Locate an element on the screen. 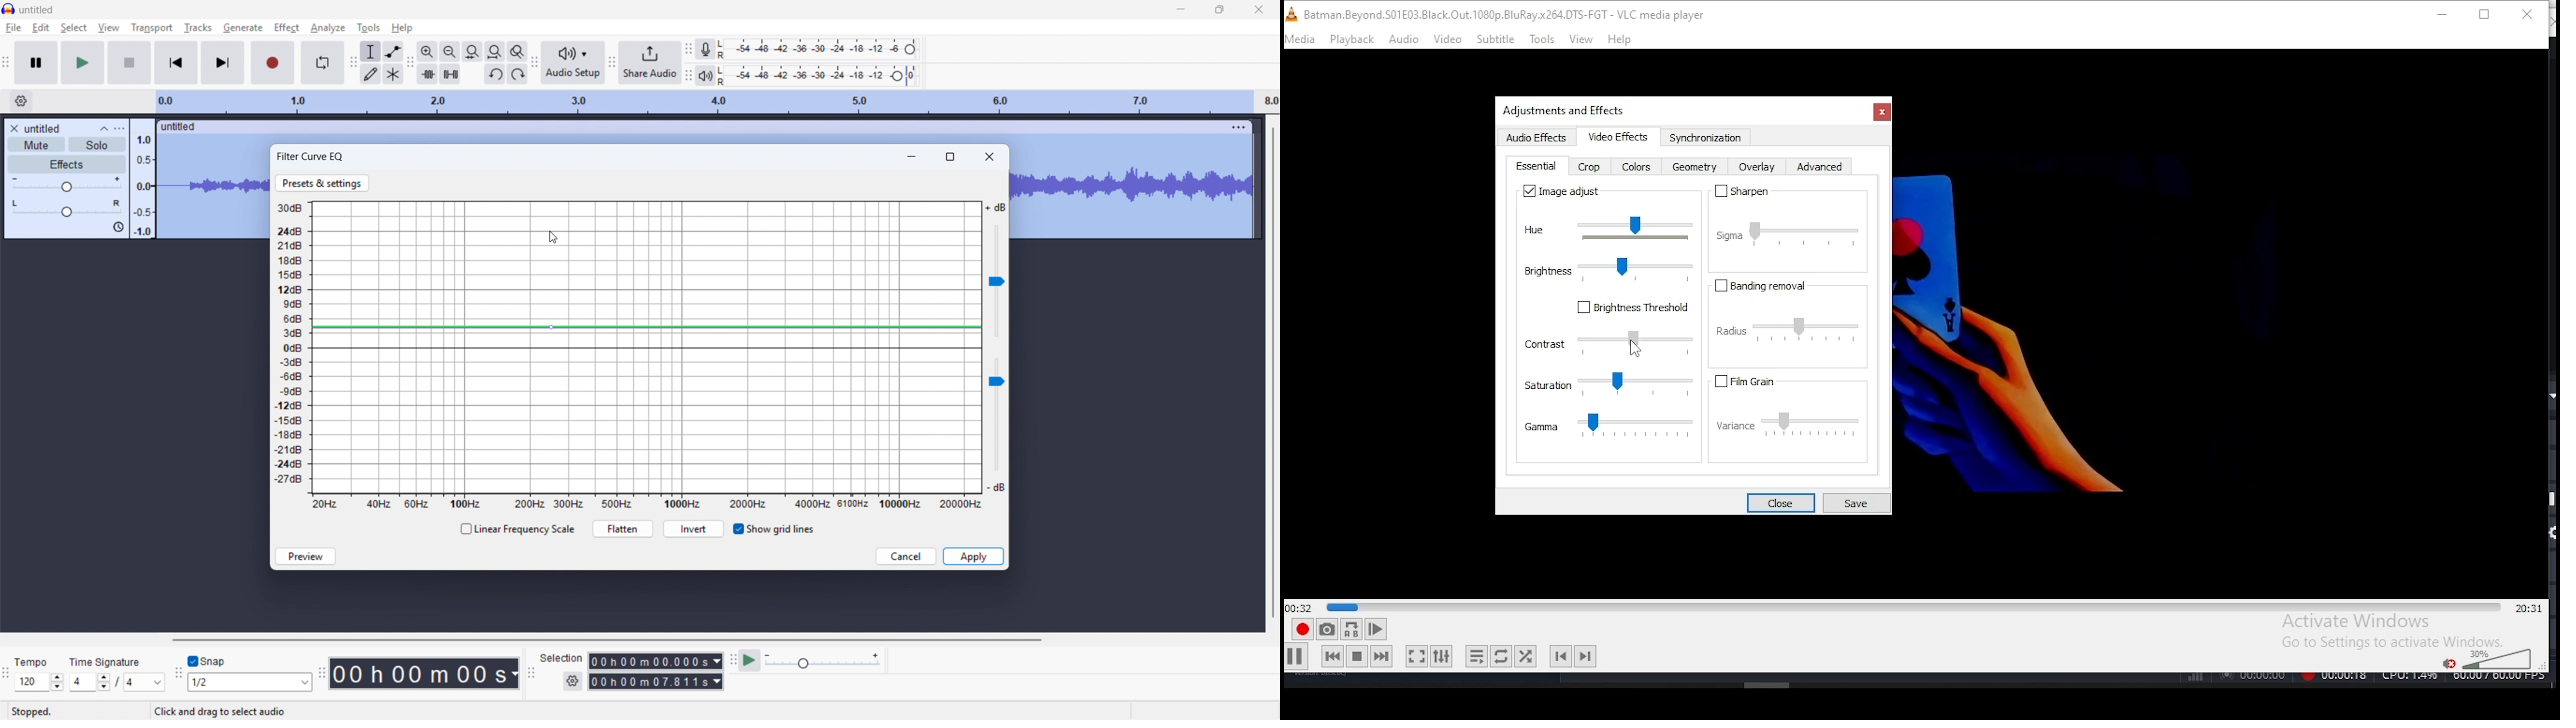  Tools toolbar  is located at coordinates (353, 63).